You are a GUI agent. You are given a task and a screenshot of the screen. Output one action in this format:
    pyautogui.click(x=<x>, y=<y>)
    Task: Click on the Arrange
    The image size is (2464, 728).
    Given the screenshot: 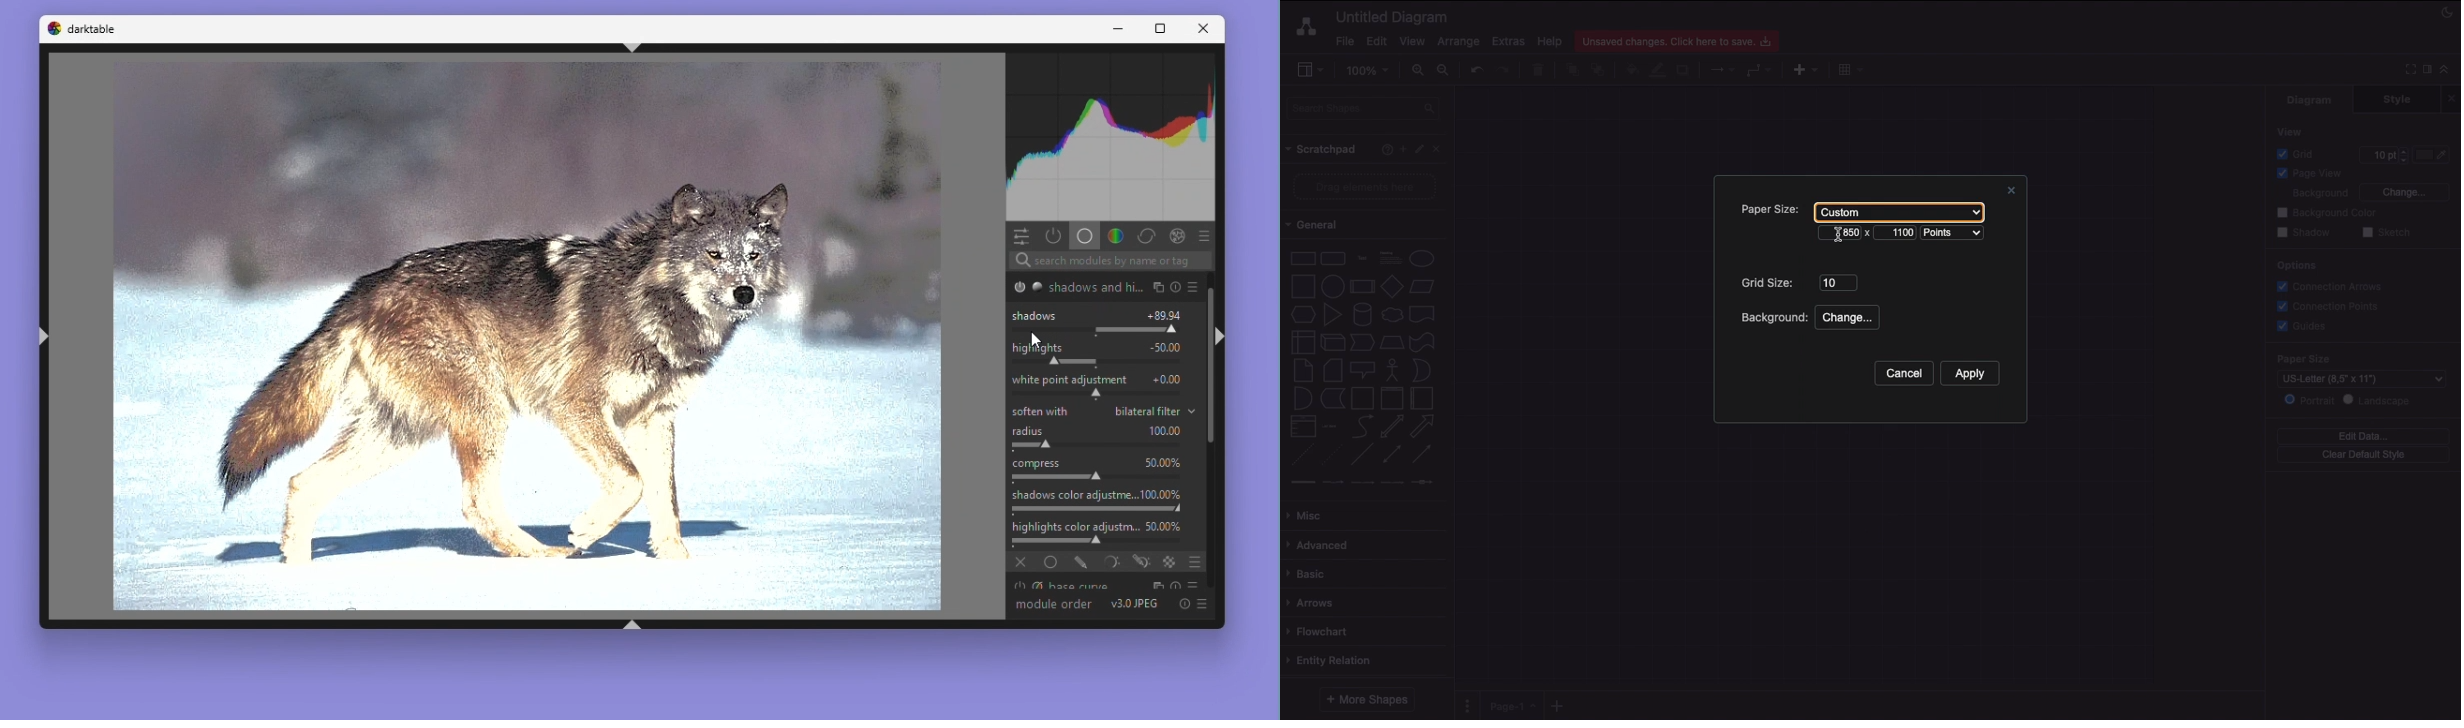 What is the action you would take?
    pyautogui.click(x=1459, y=42)
    